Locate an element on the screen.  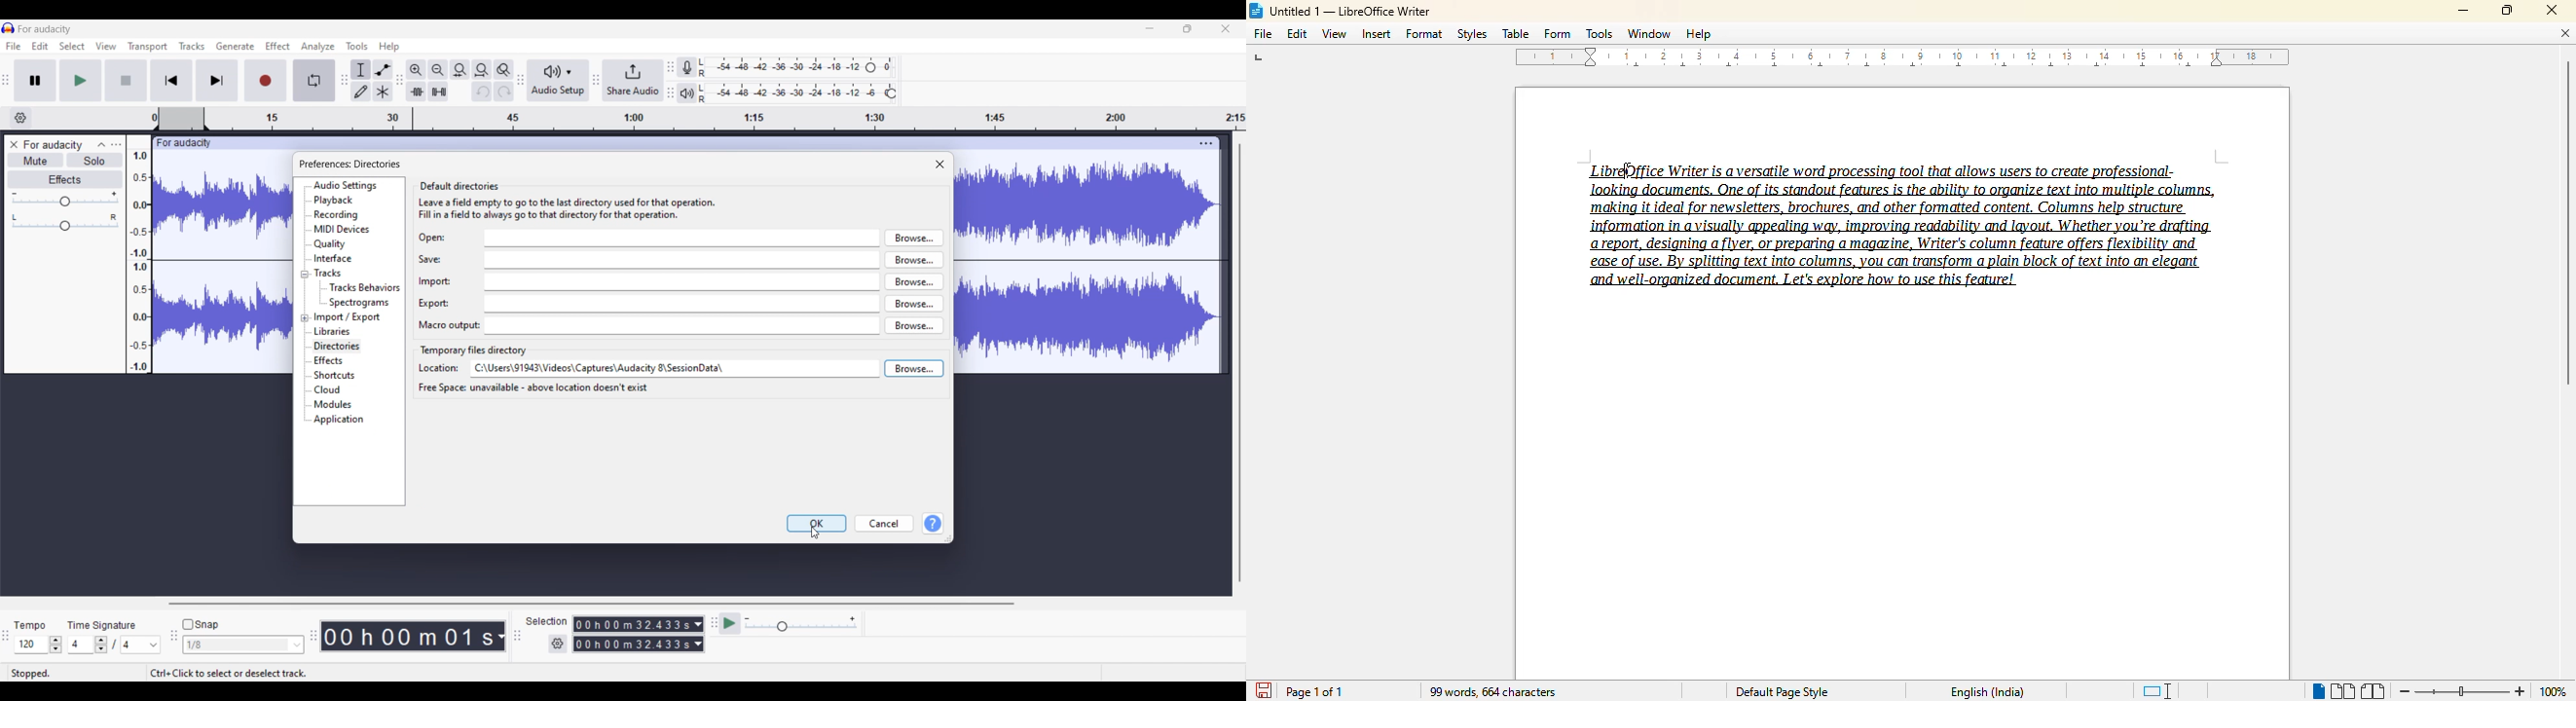
Selection duration is located at coordinates (633, 634).